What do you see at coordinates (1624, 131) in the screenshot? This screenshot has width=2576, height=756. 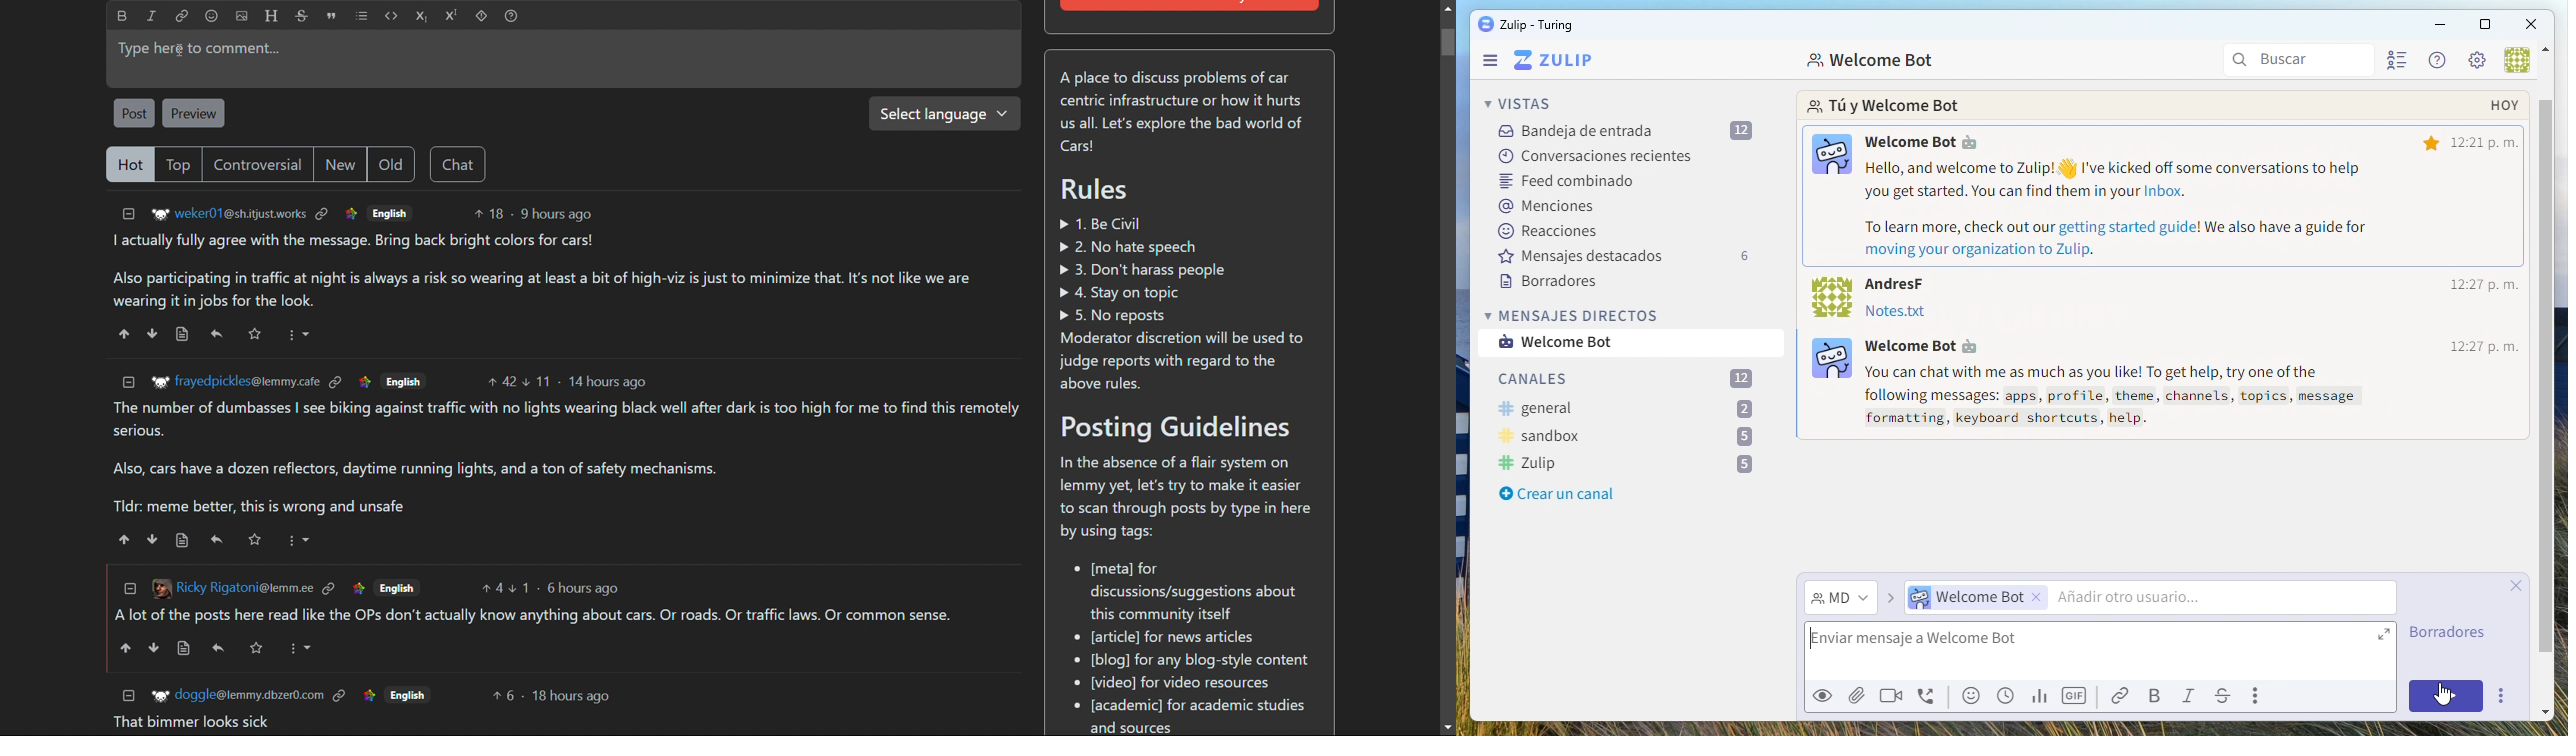 I see `Inbox` at bounding box center [1624, 131].